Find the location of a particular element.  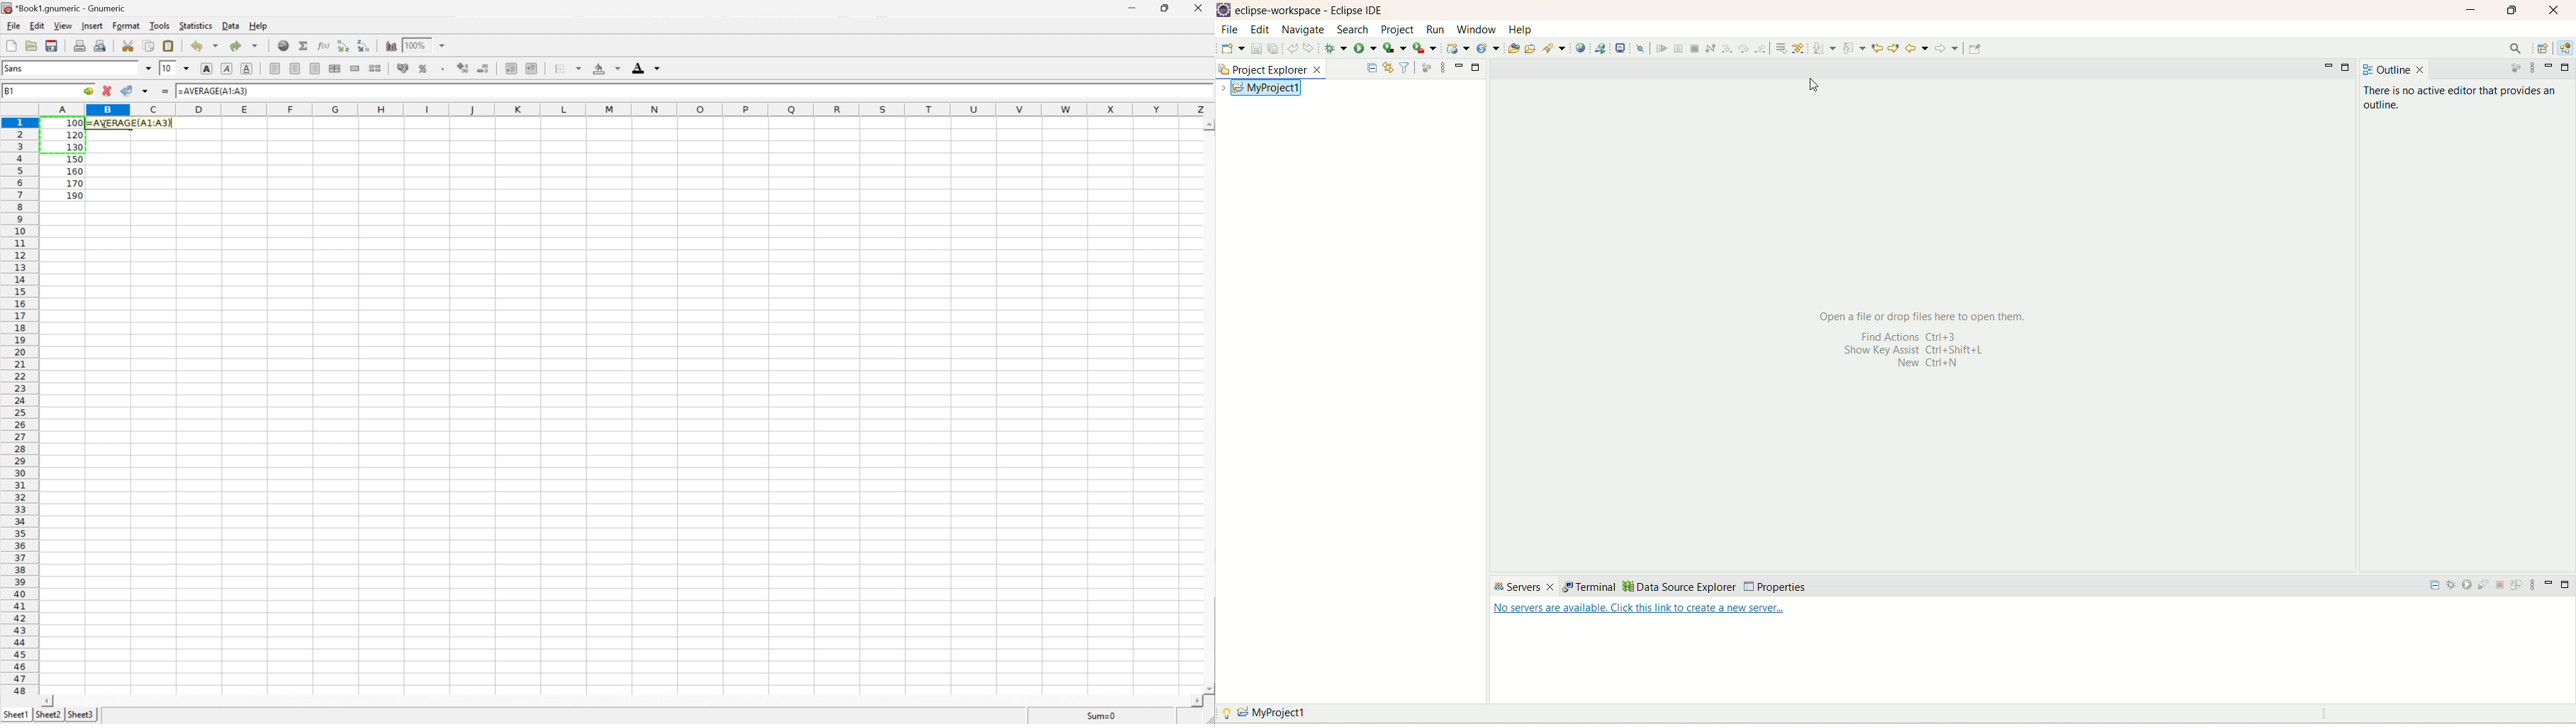

=AVERAGE(A1:A3) is located at coordinates (214, 90).